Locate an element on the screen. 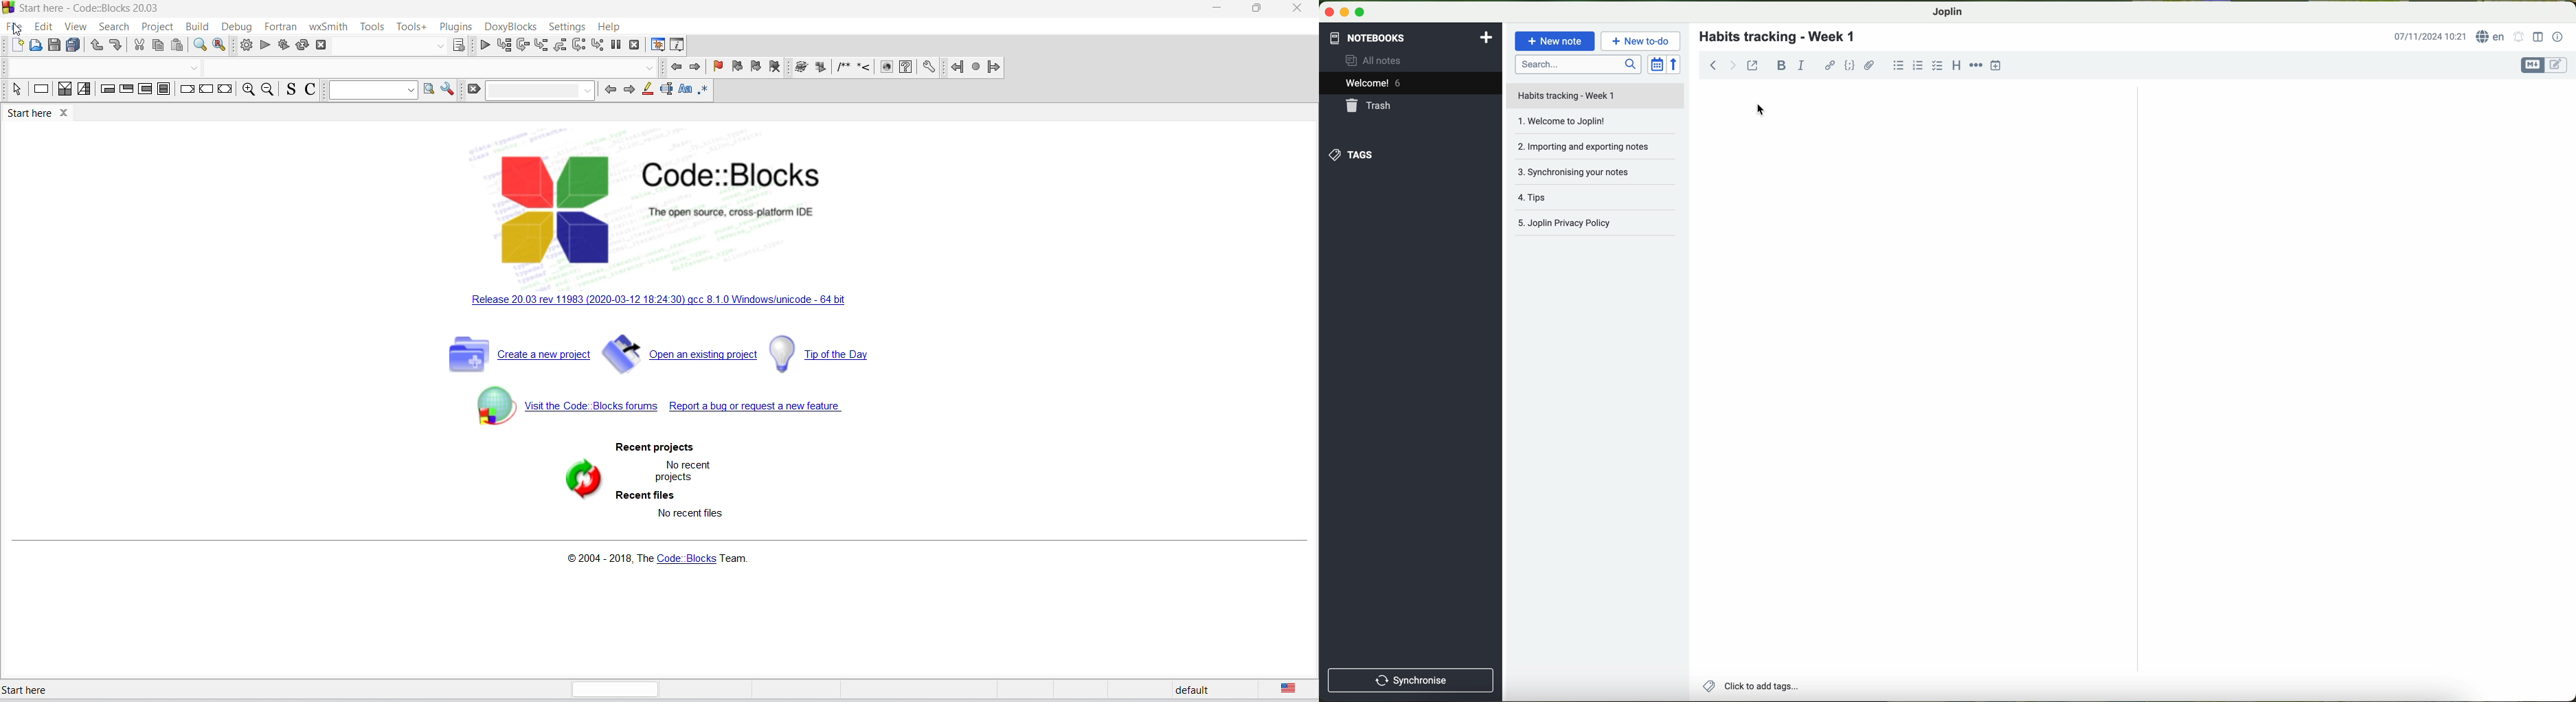 The height and width of the screenshot is (728, 2576). build is located at coordinates (199, 26).